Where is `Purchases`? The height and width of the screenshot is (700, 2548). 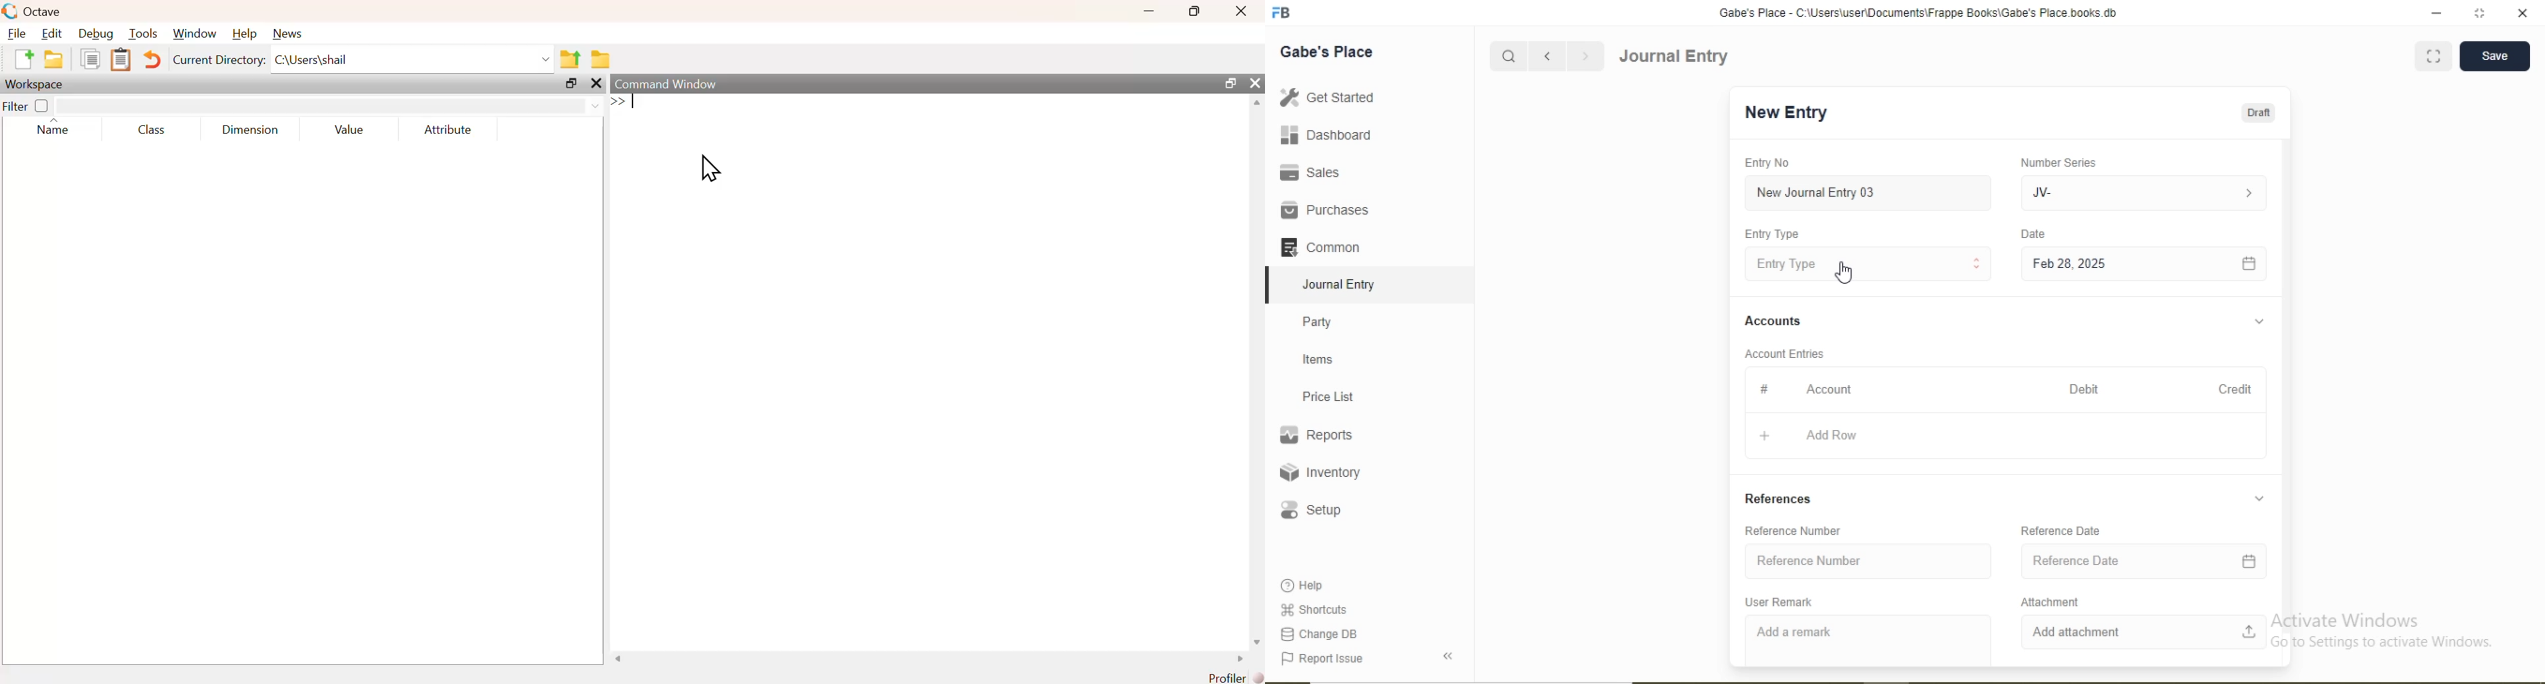
Purchases is located at coordinates (1324, 210).